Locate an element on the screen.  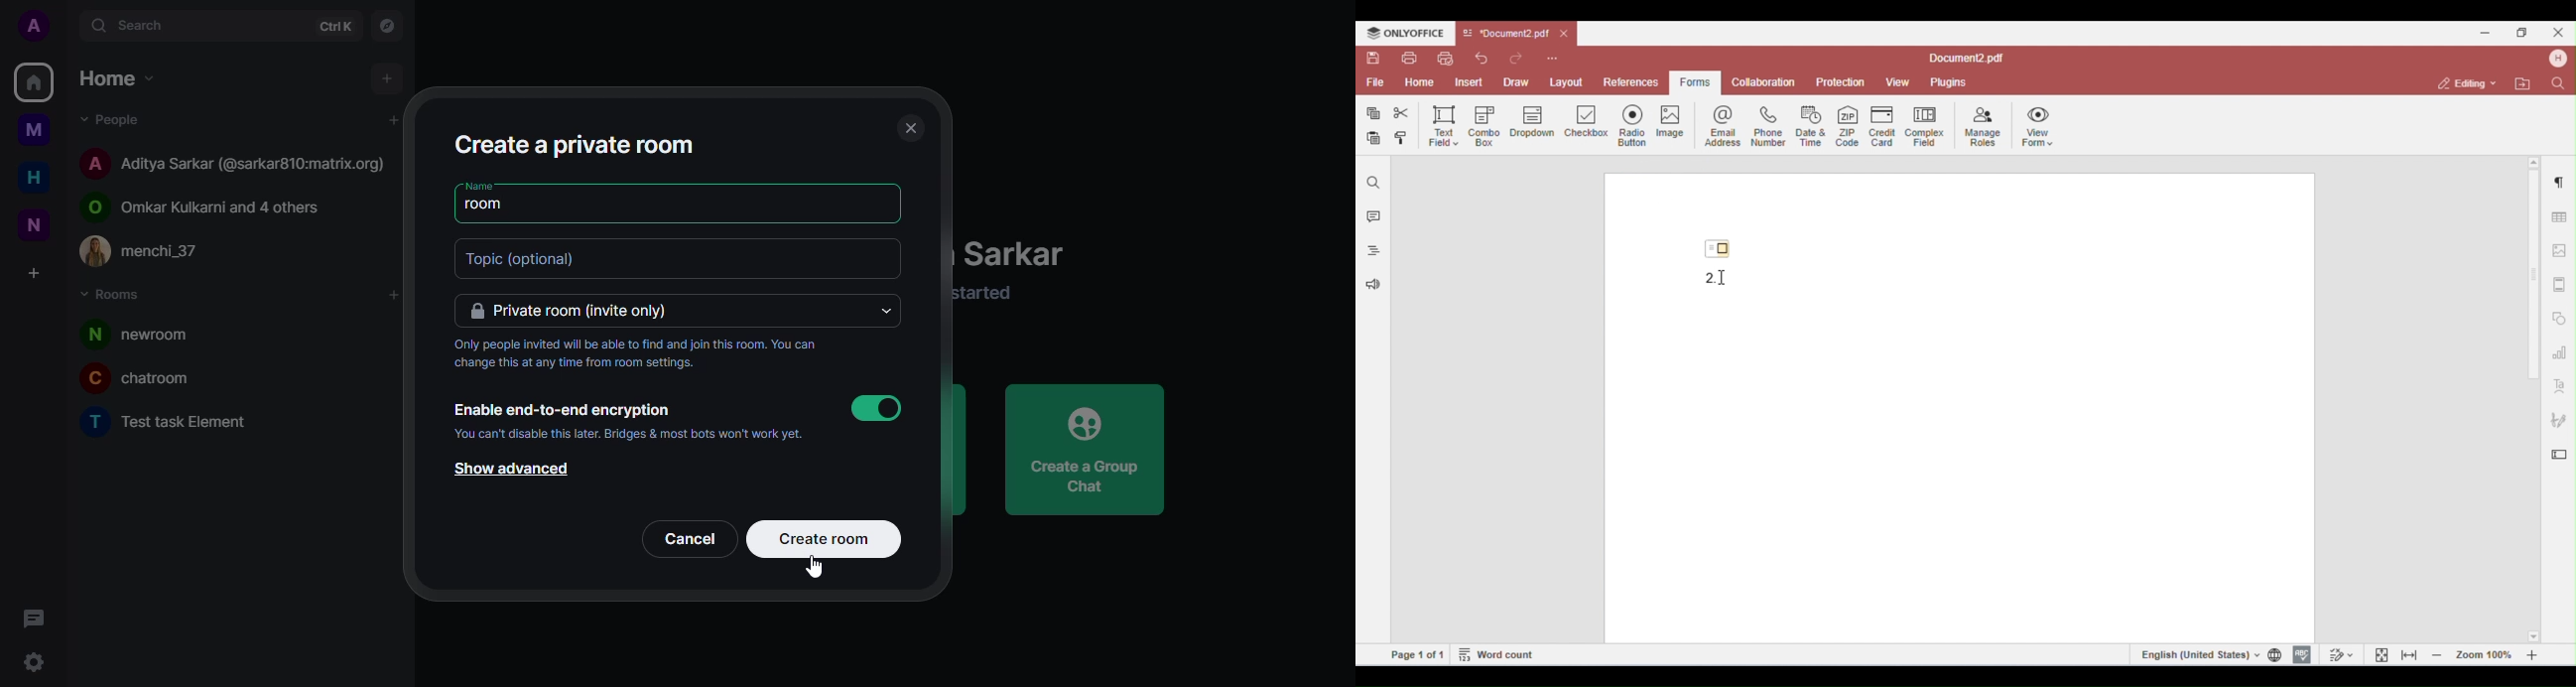
home is located at coordinates (37, 177).